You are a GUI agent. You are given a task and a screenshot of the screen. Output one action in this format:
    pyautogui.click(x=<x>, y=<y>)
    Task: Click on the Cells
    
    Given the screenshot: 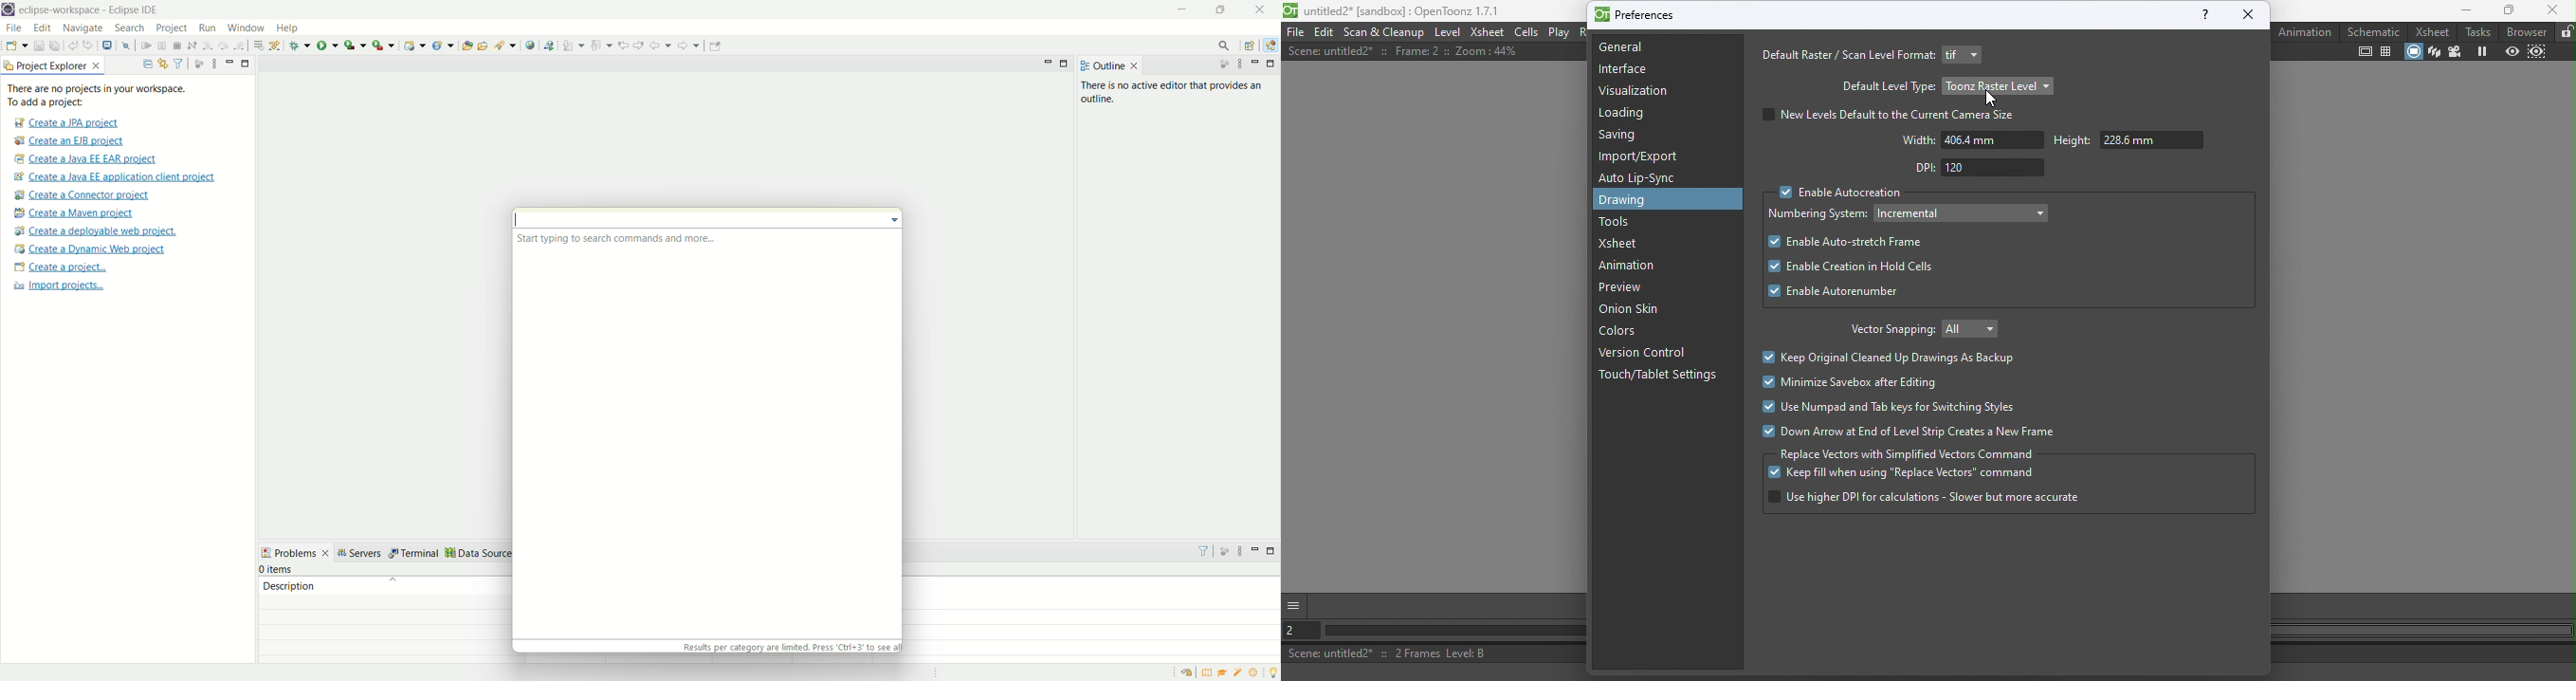 What is the action you would take?
    pyautogui.click(x=1526, y=32)
    